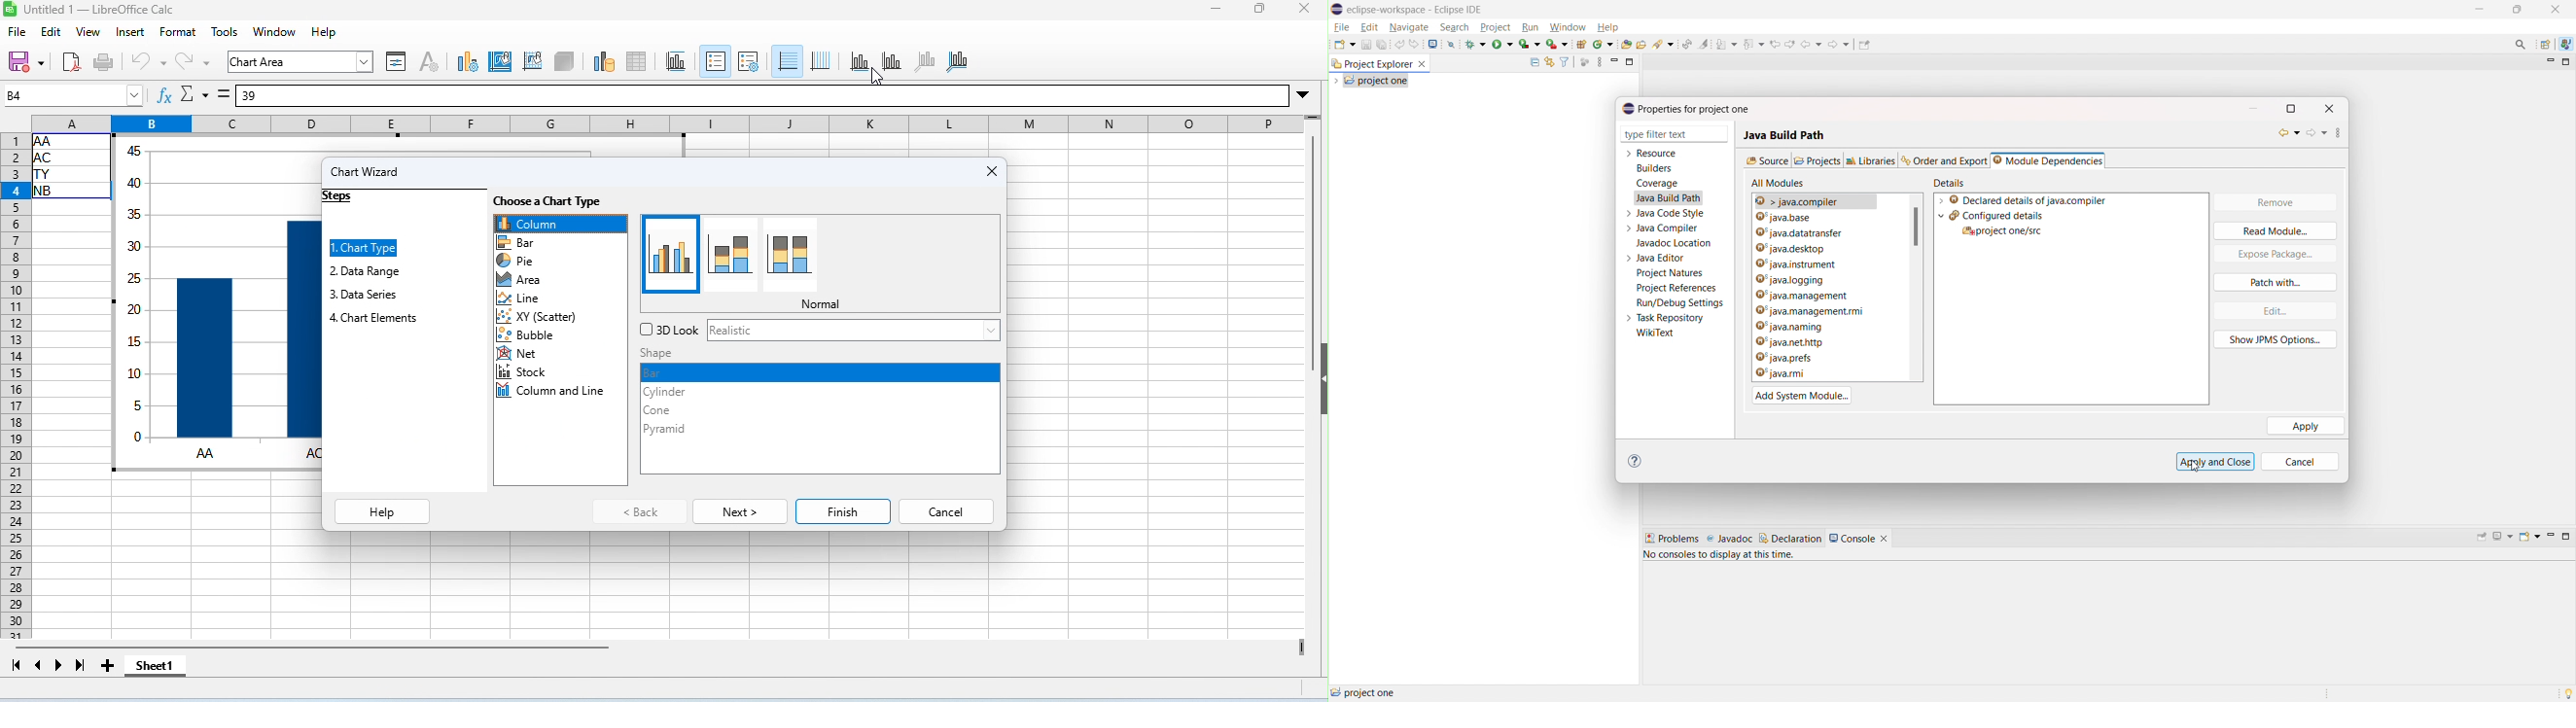  I want to click on shhet1, so click(155, 668).